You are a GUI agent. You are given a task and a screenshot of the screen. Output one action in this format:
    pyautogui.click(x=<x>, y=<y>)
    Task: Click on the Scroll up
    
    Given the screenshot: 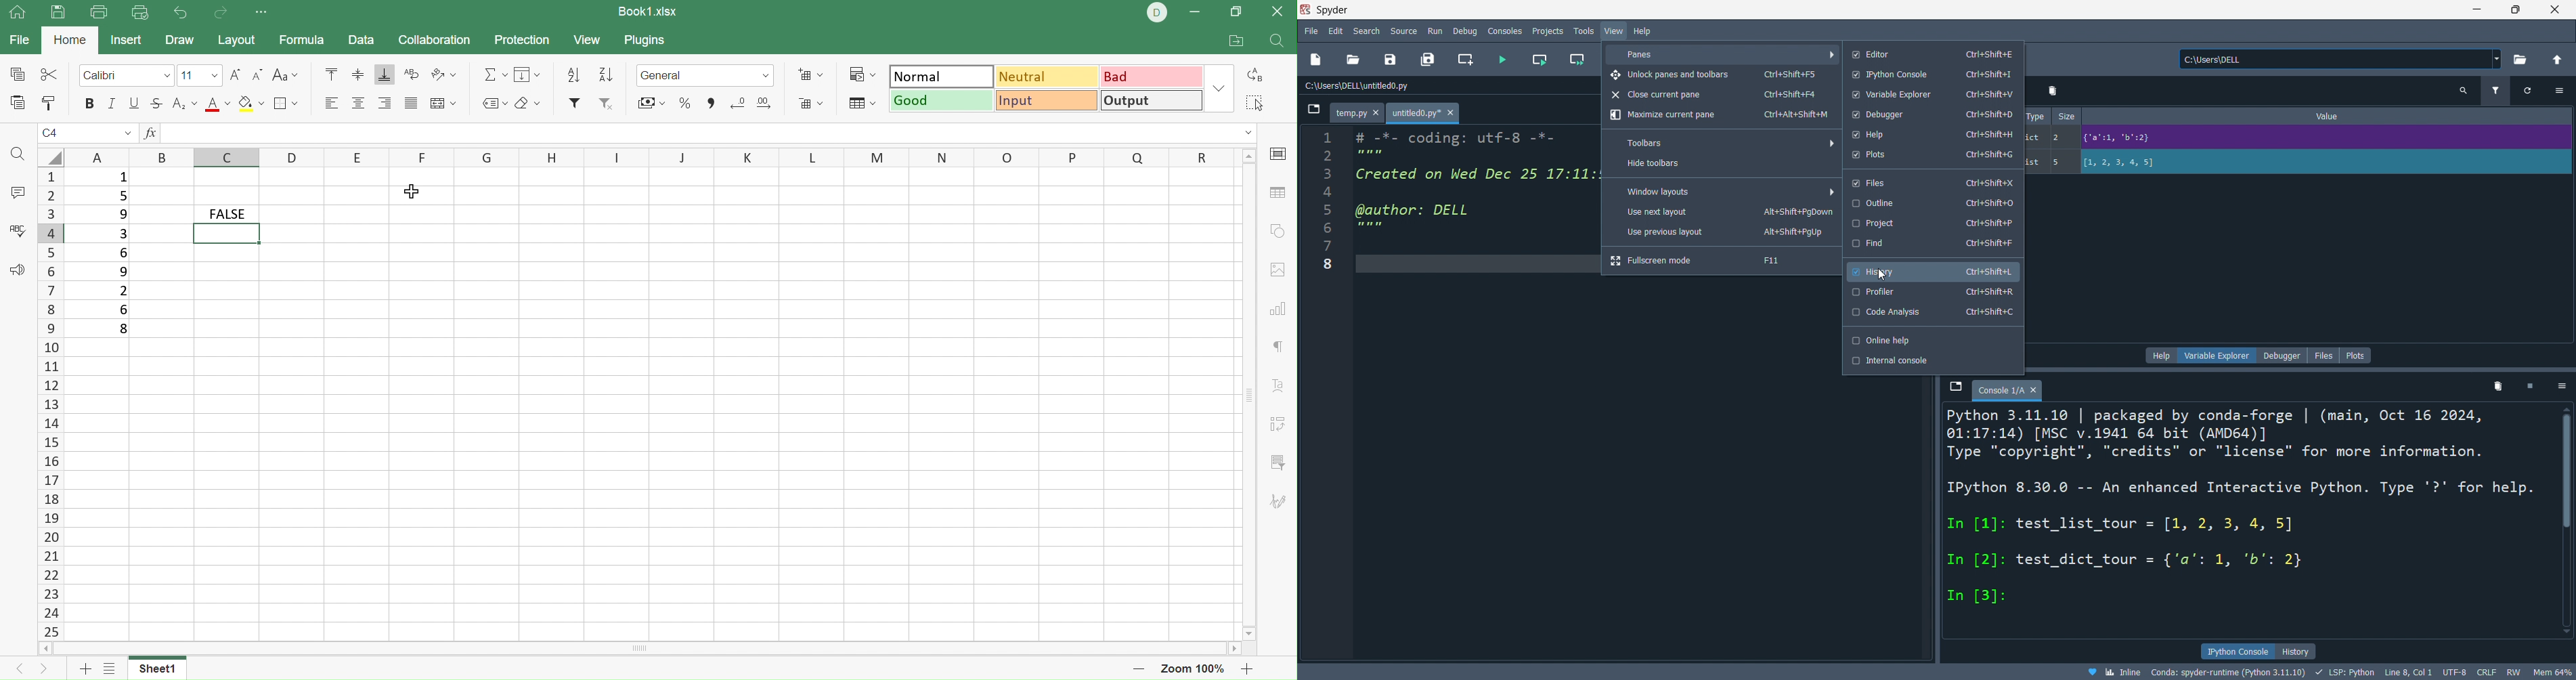 What is the action you would take?
    pyautogui.click(x=1248, y=154)
    